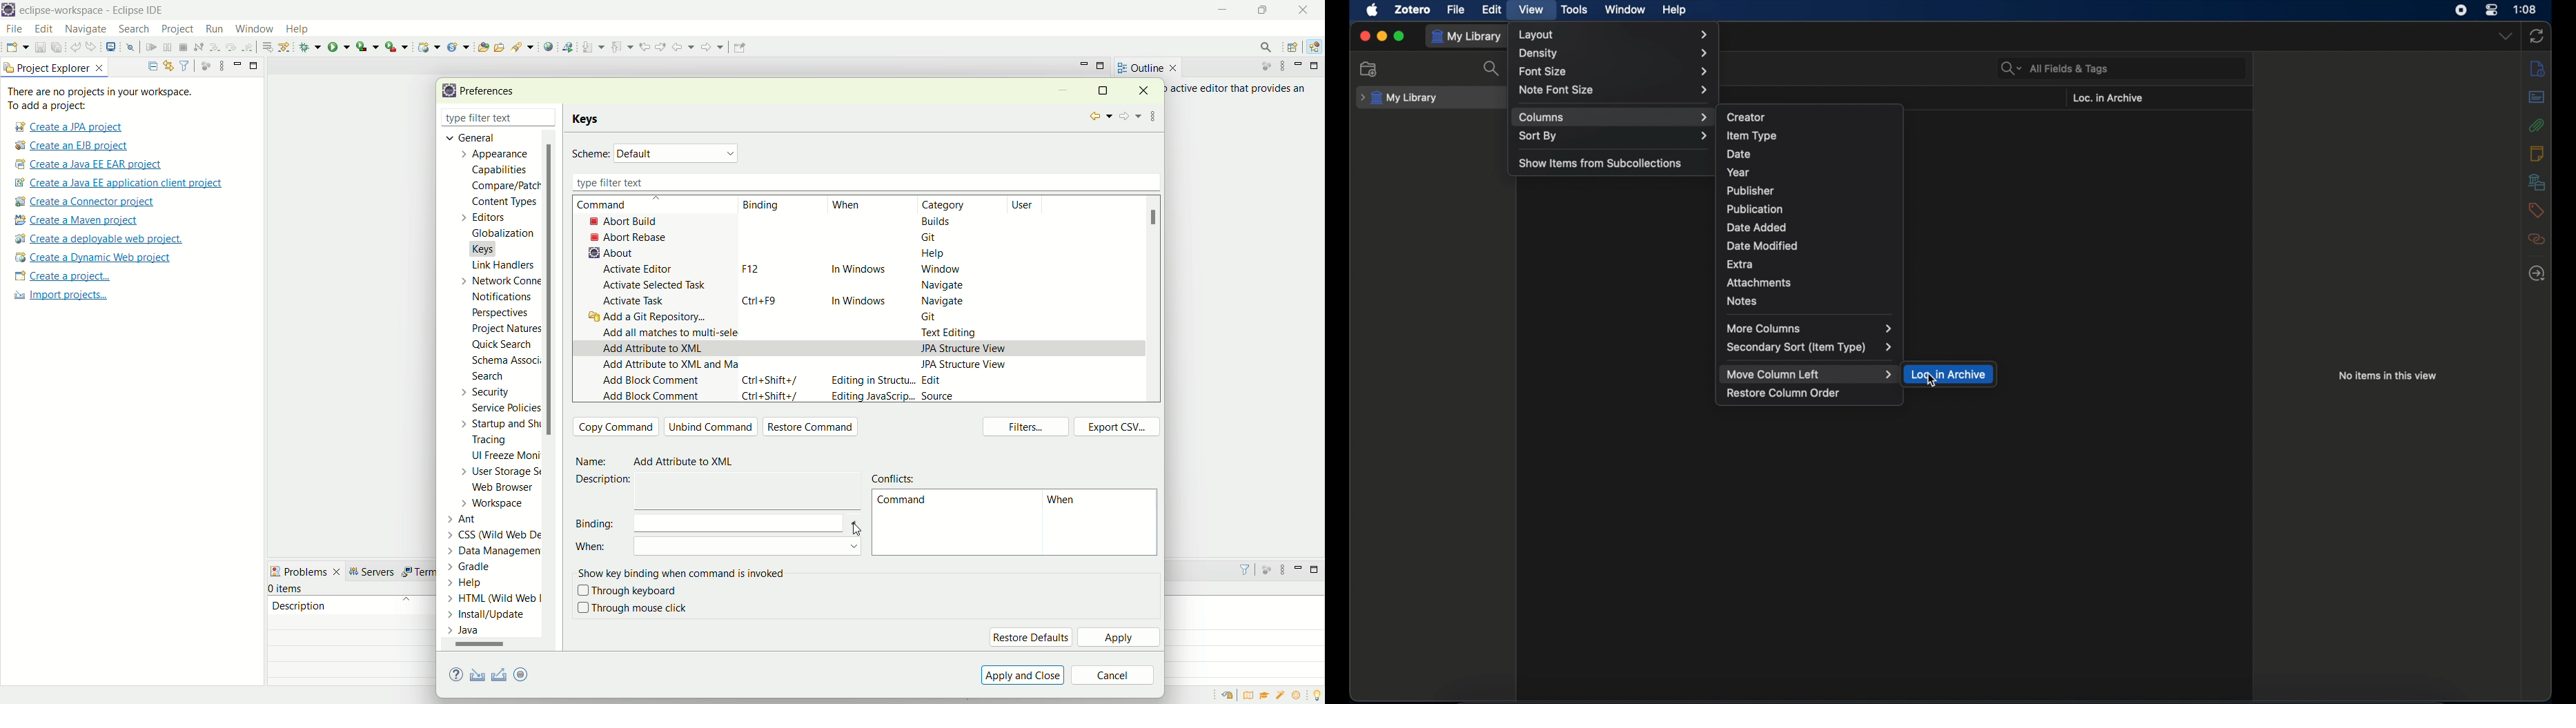 This screenshot has height=728, width=2576. Describe the element at coordinates (2537, 125) in the screenshot. I see `attachments` at that location.